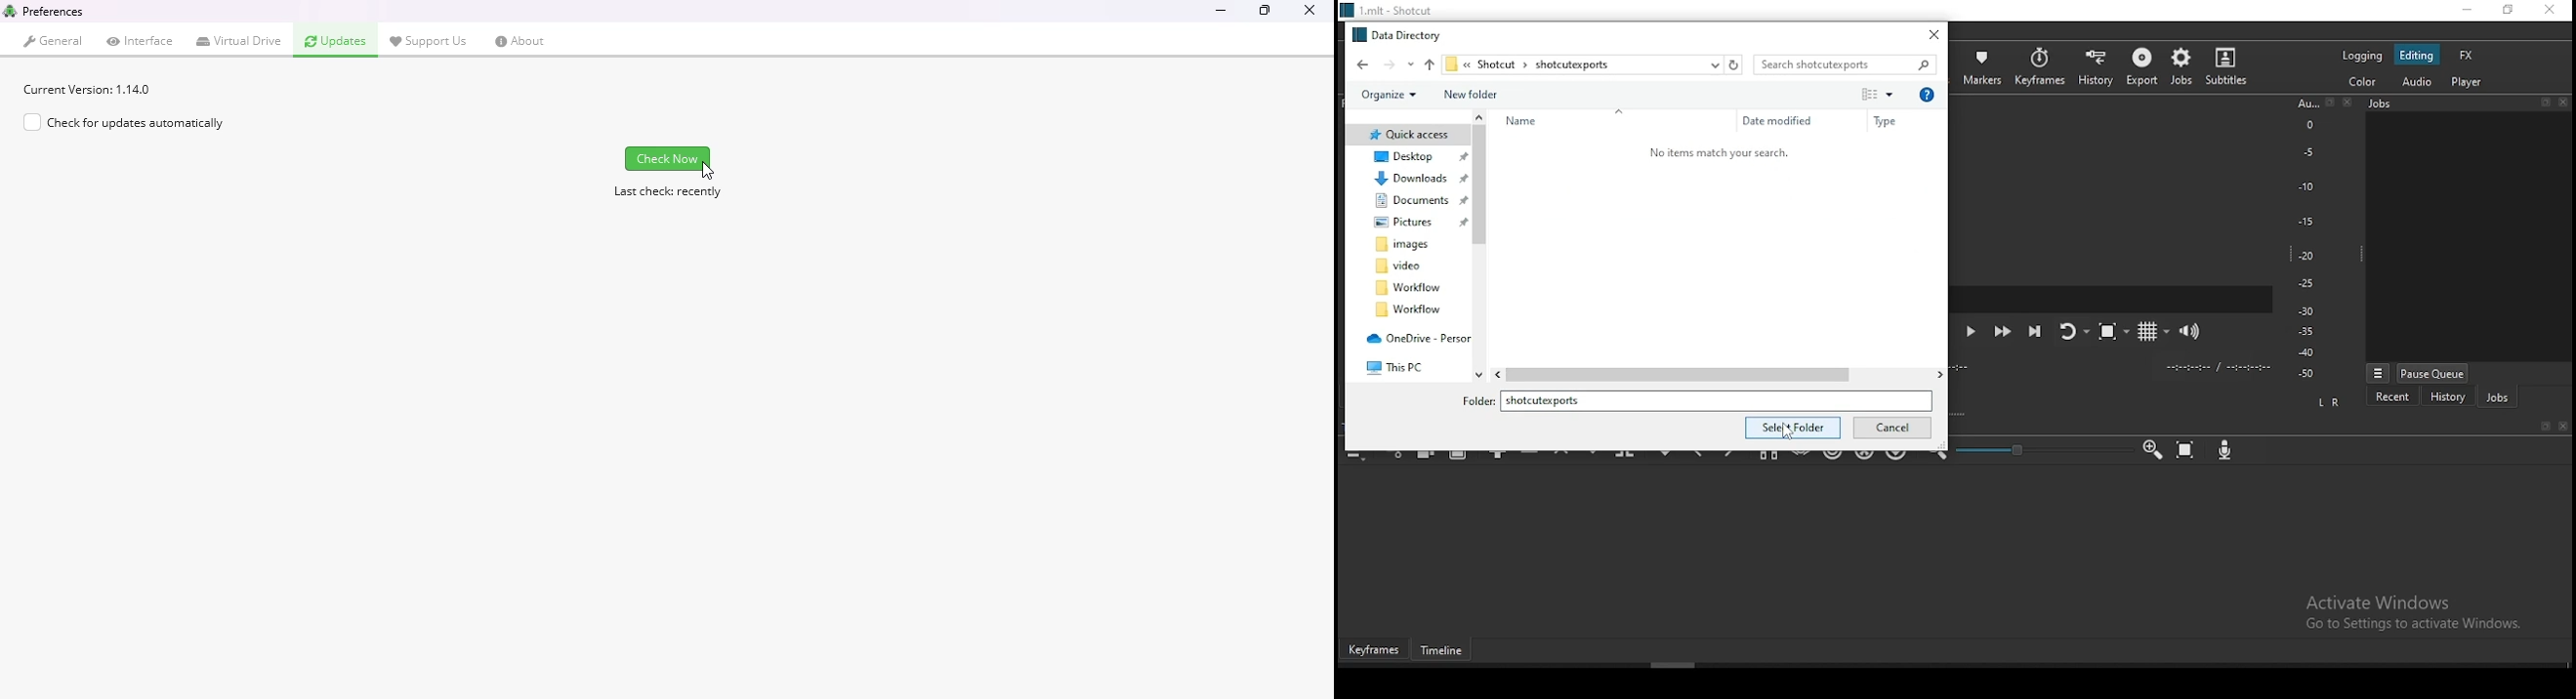  Describe the element at coordinates (1975, 335) in the screenshot. I see `play/pause` at that location.